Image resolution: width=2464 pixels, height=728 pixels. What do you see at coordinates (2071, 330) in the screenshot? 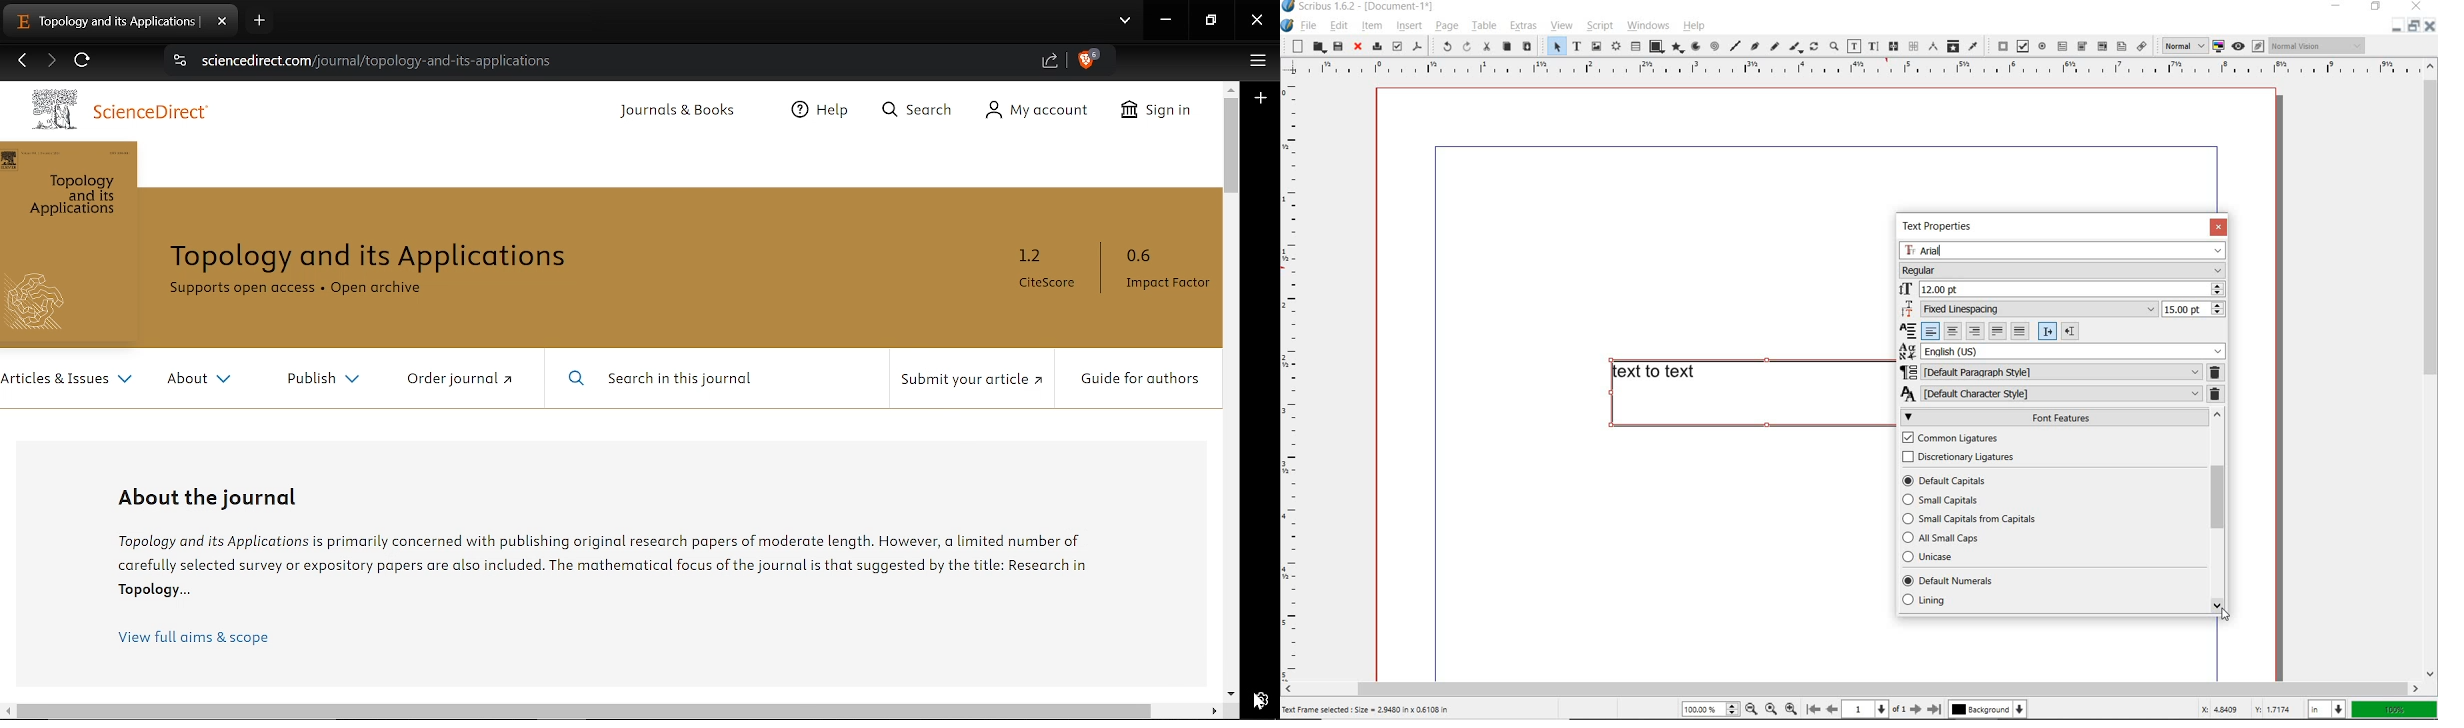
I see `Right to left paragraph` at bounding box center [2071, 330].